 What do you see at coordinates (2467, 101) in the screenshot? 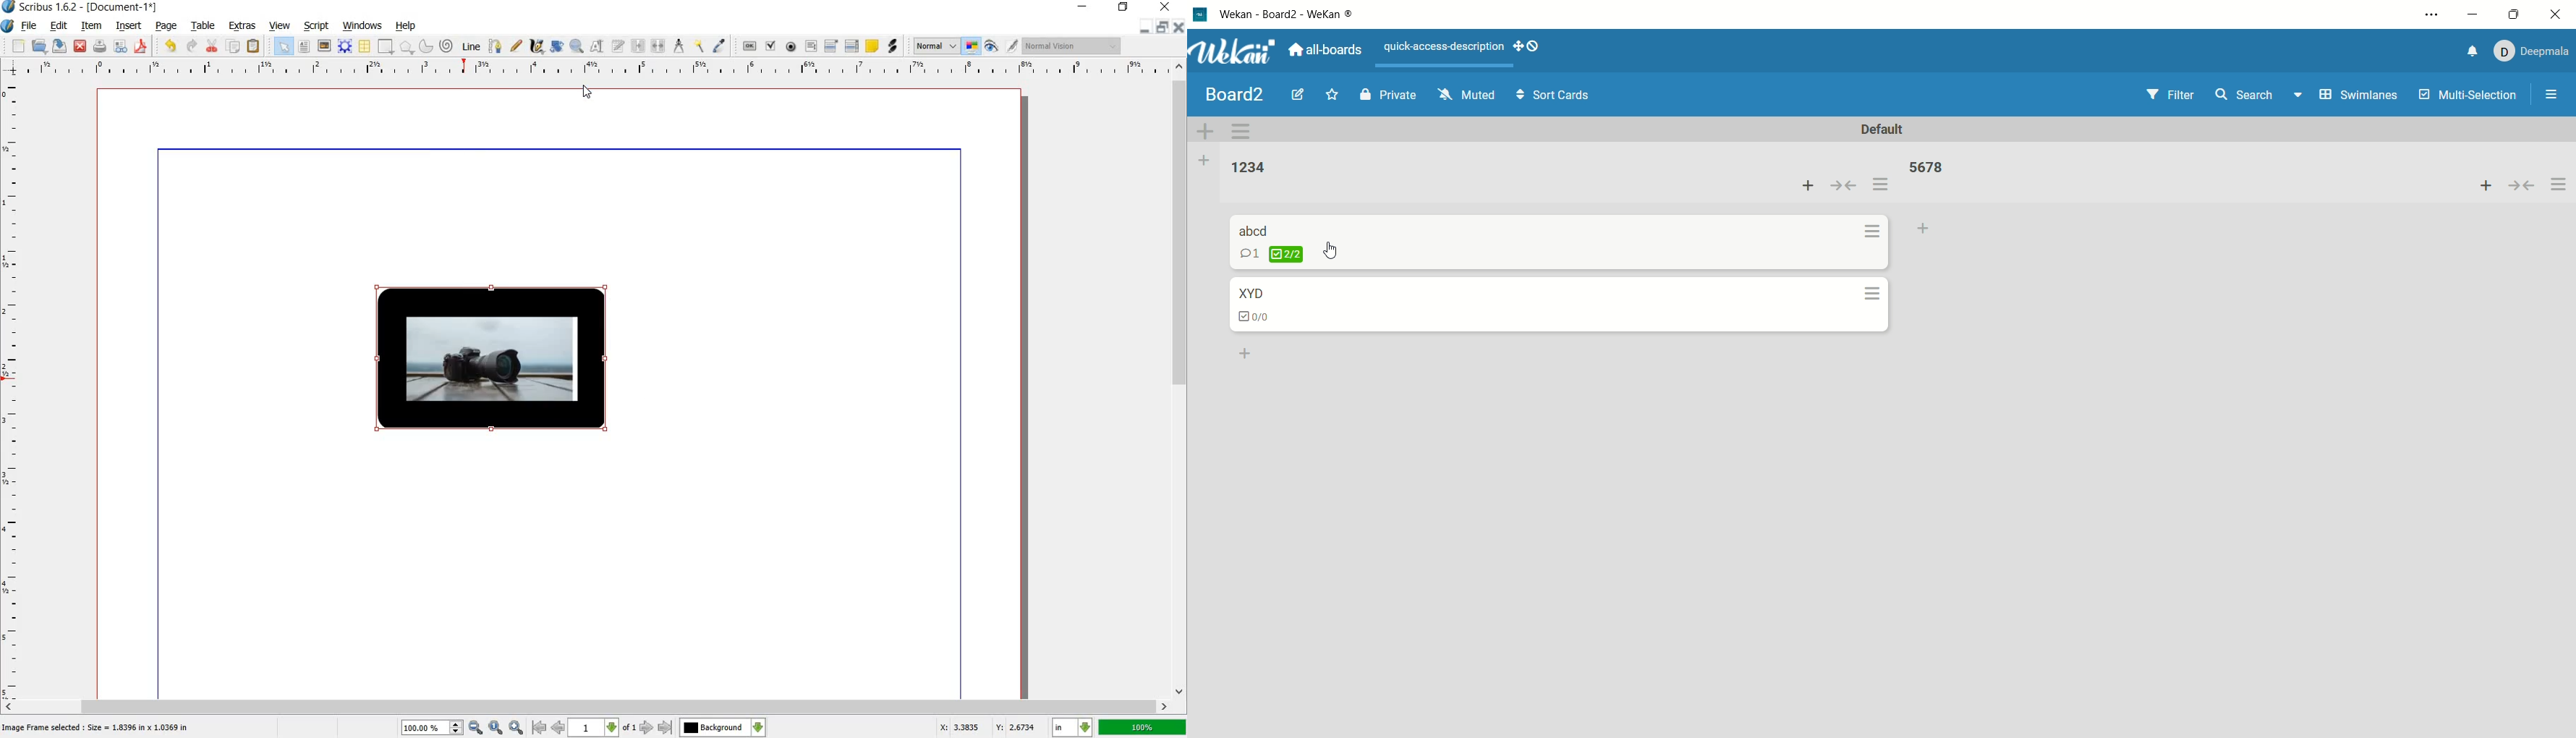
I see `multi-selection` at bounding box center [2467, 101].